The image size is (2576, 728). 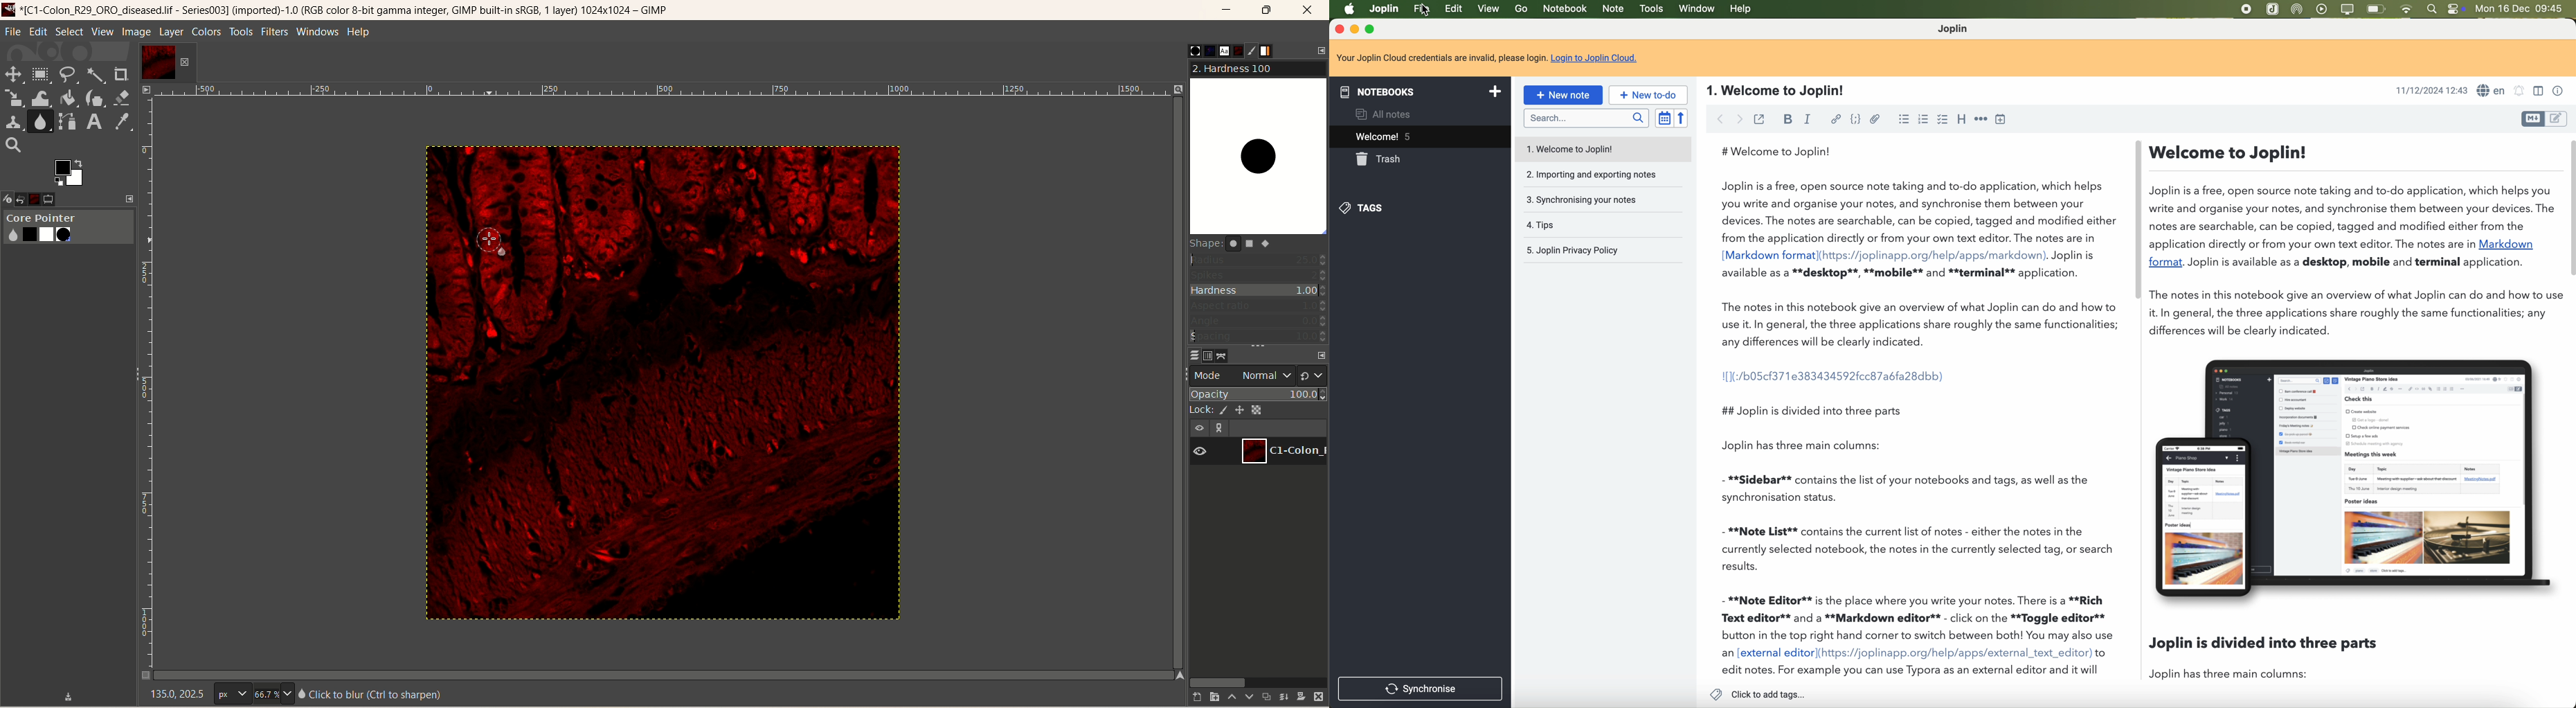 I want to click on merge this layer, so click(x=1283, y=696).